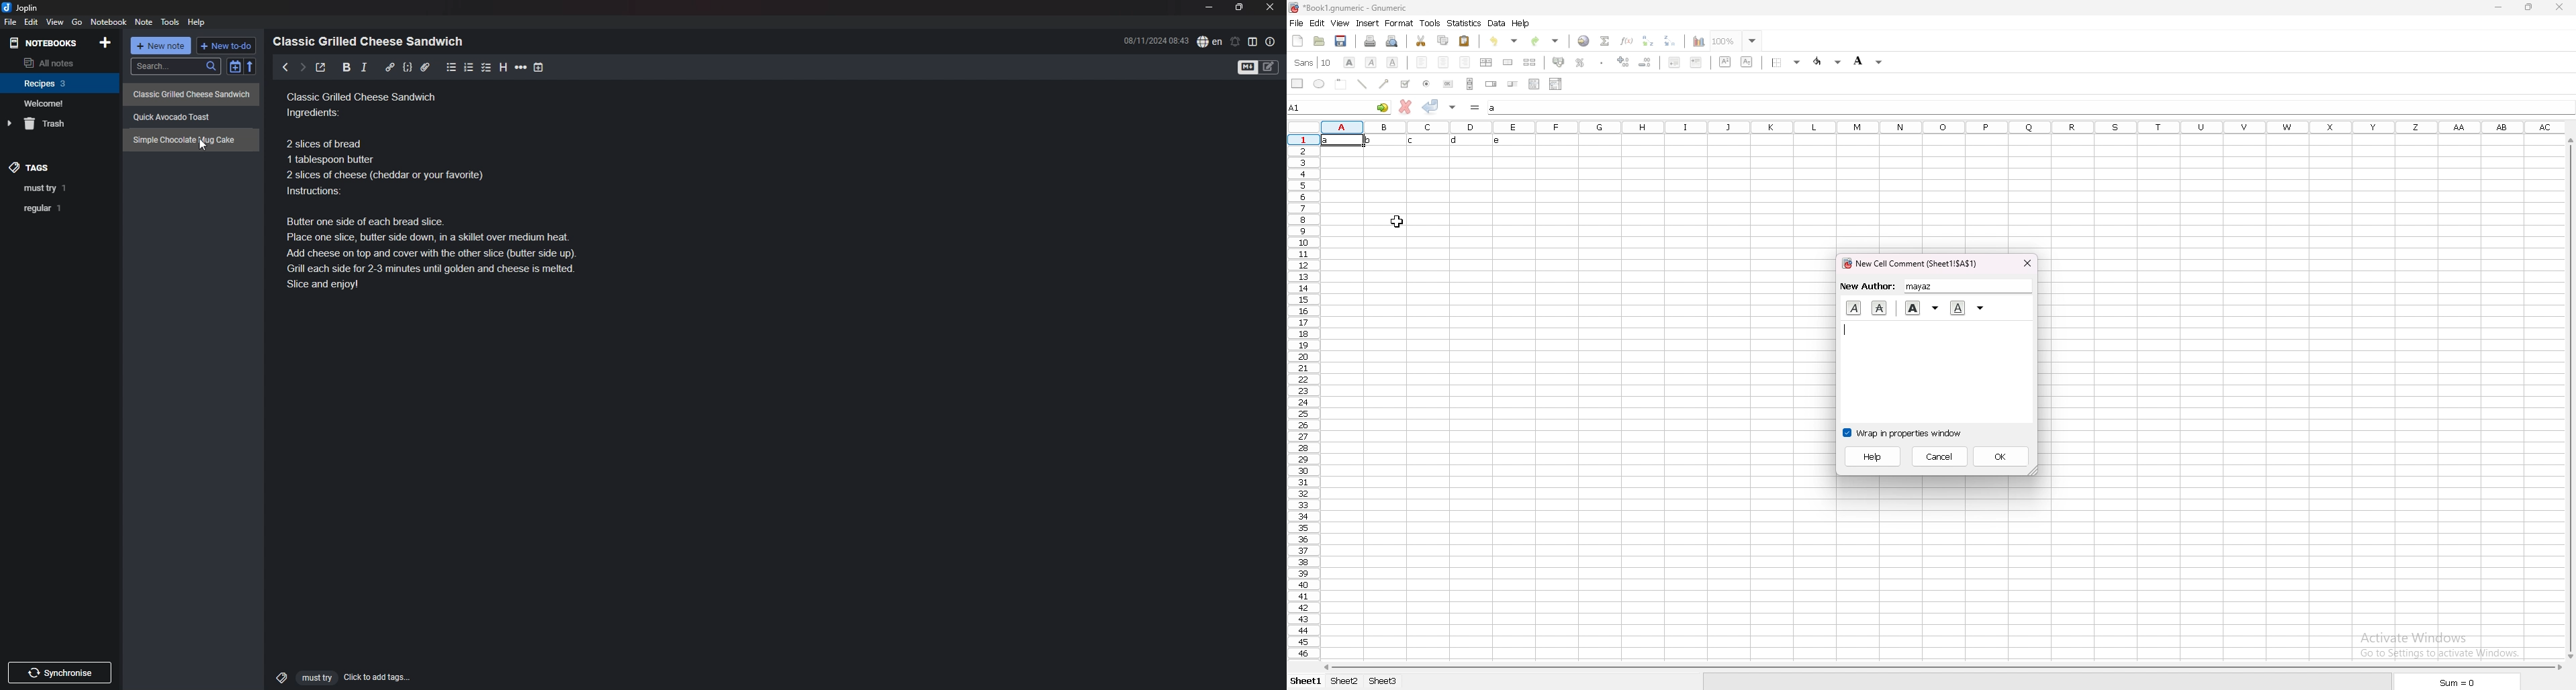  Describe the element at coordinates (190, 141) in the screenshot. I see `recipe` at that location.